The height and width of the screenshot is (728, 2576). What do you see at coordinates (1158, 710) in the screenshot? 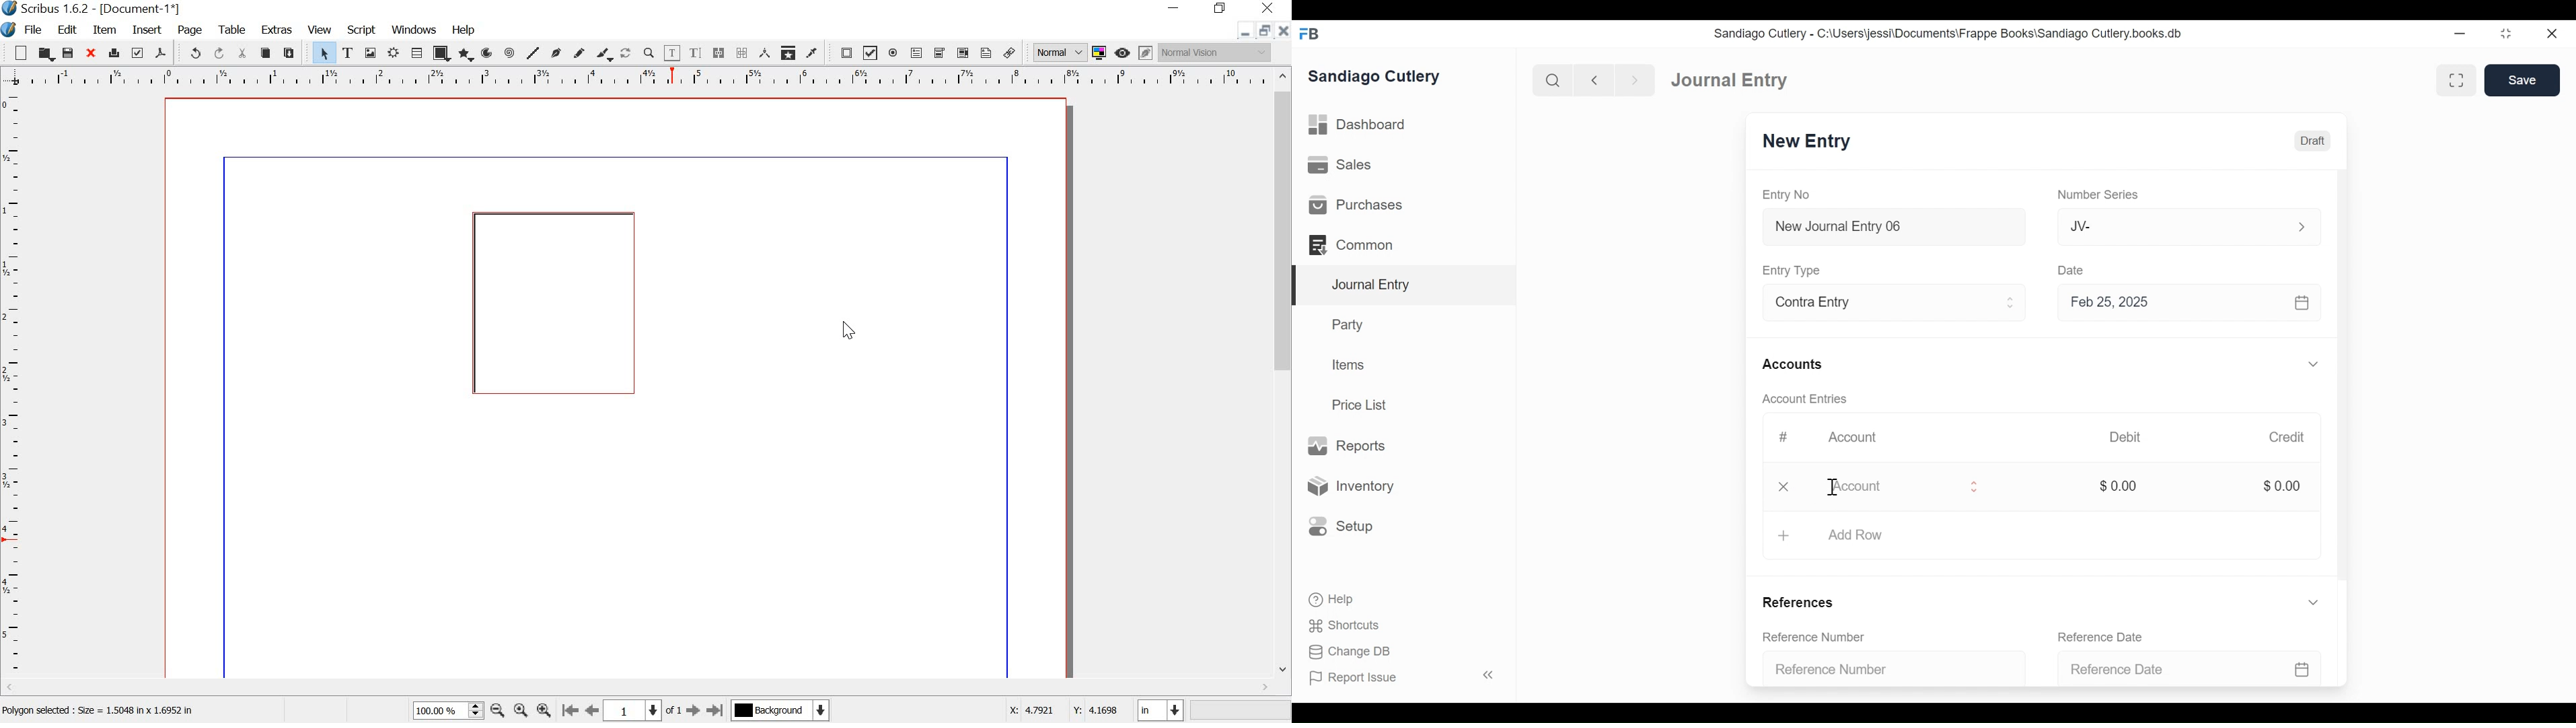
I see `in` at bounding box center [1158, 710].